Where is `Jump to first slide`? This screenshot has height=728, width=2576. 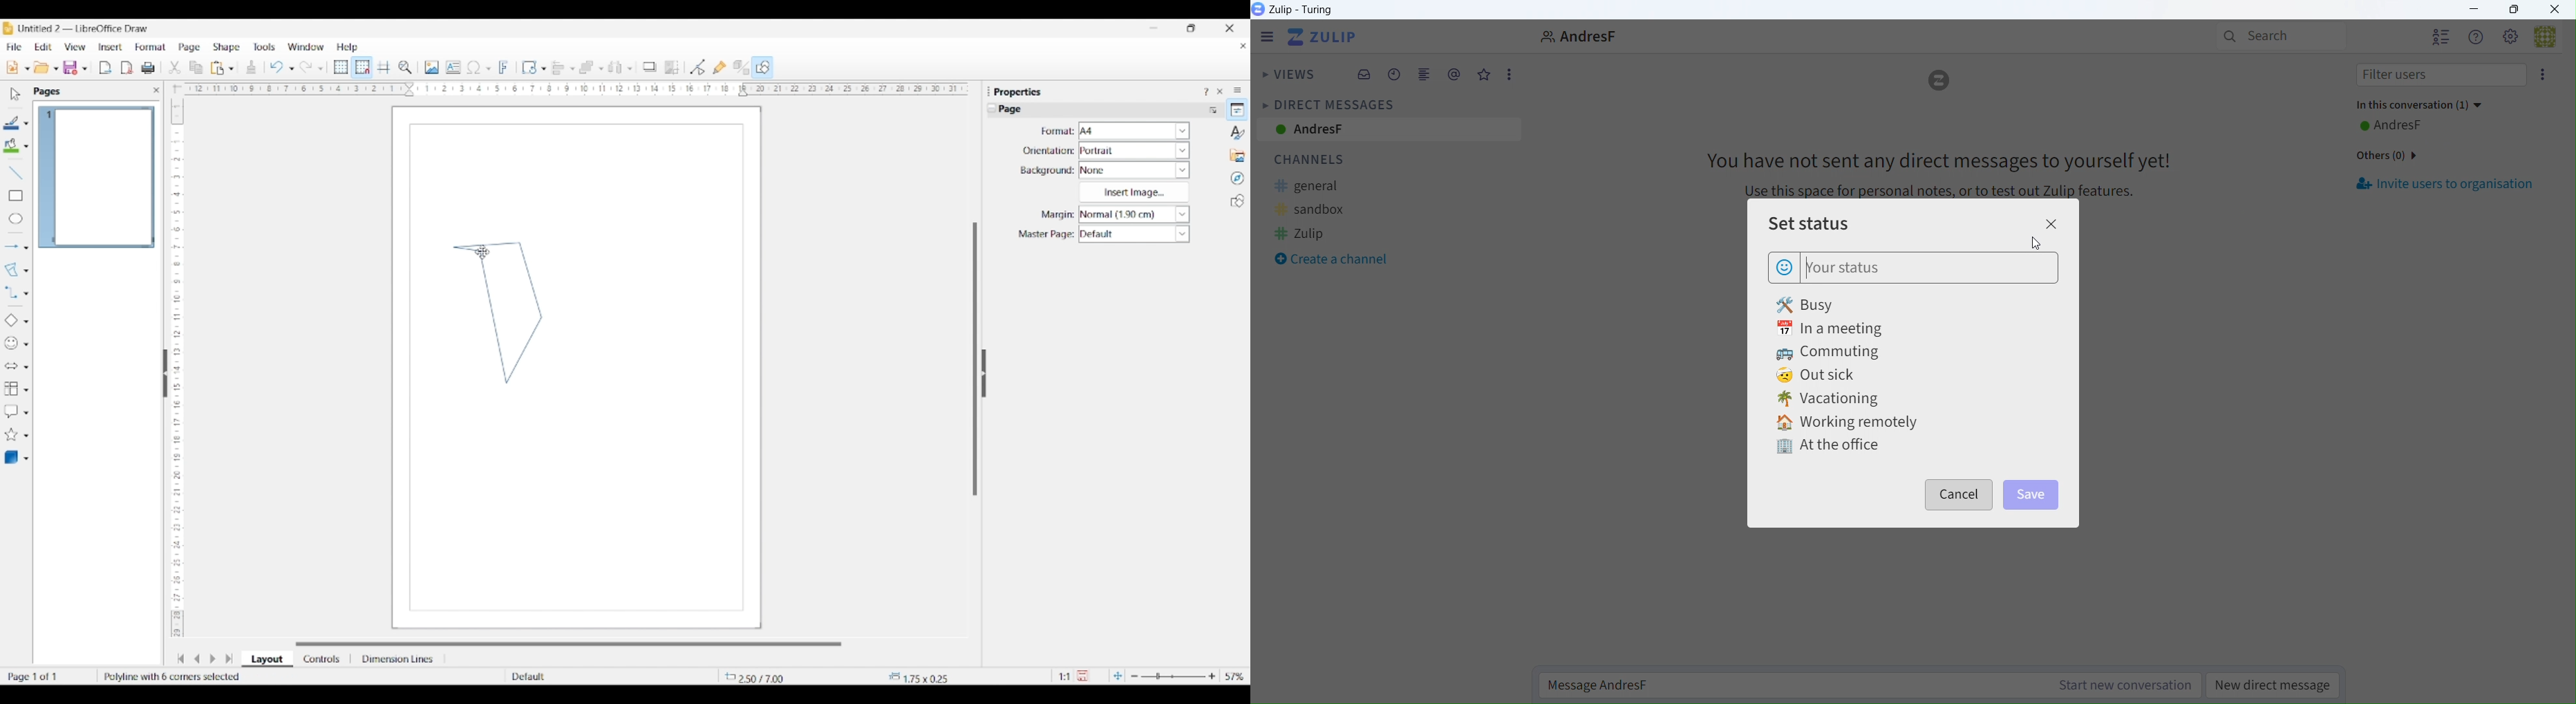 Jump to first slide is located at coordinates (180, 658).